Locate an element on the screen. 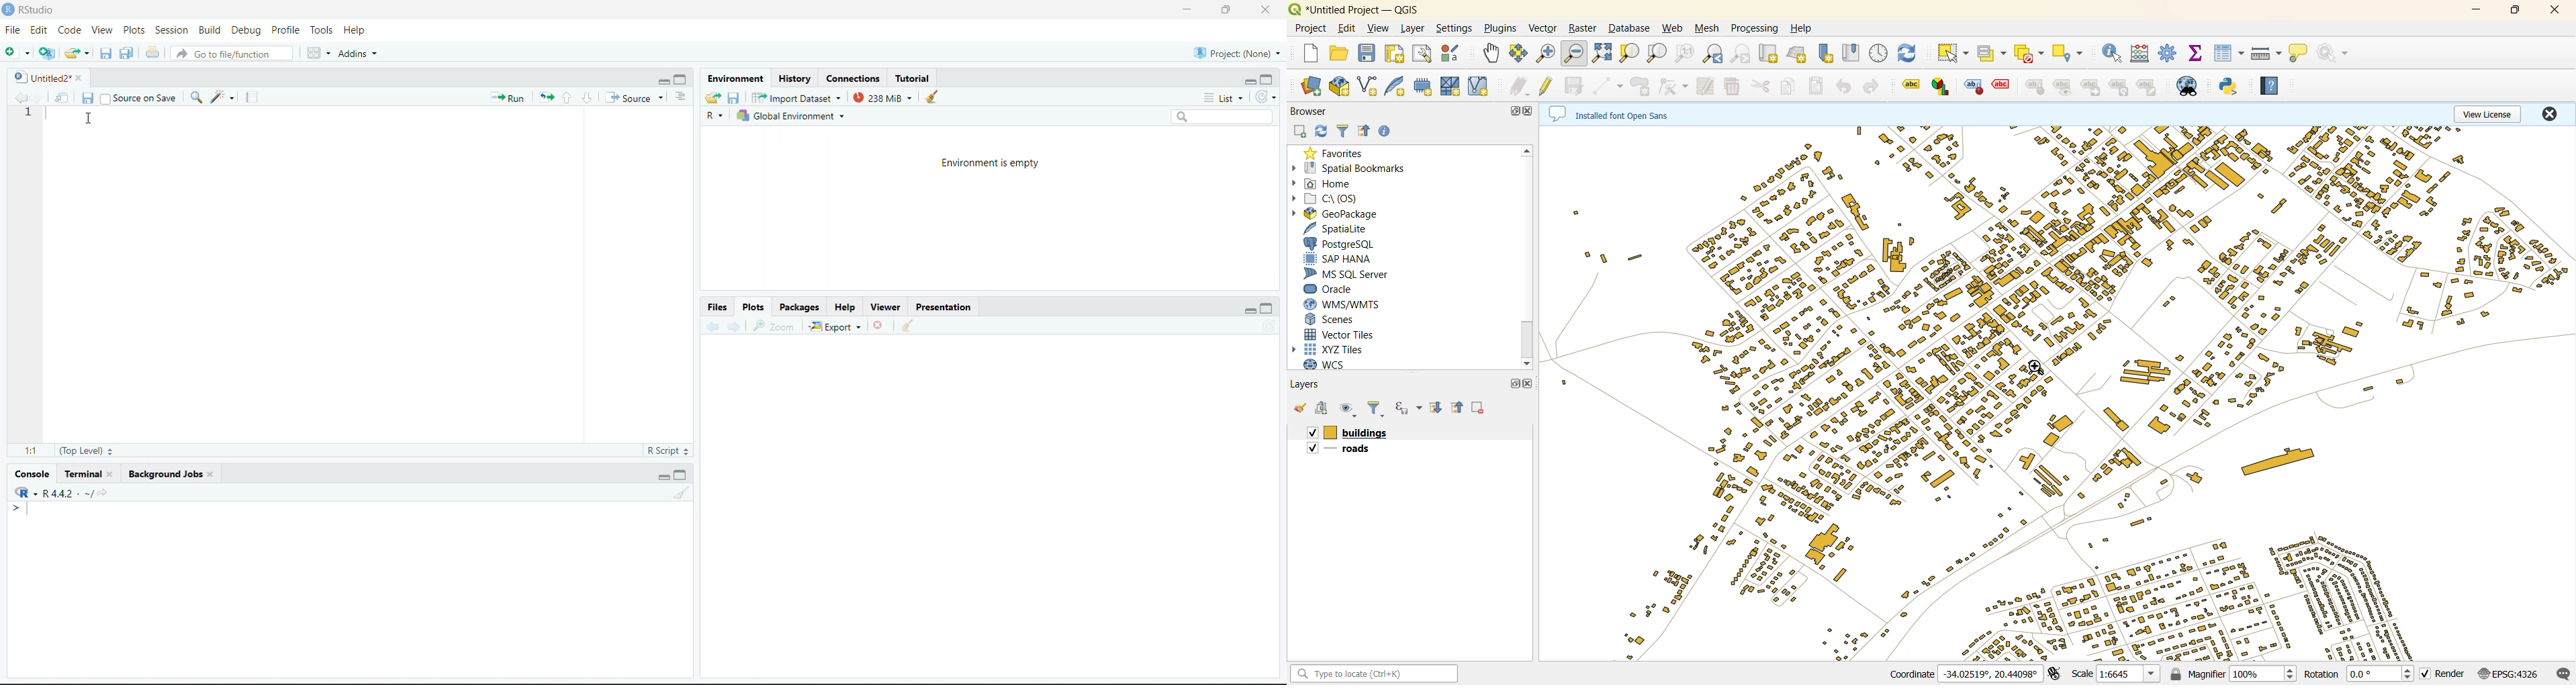 This screenshot has width=2576, height=700. refresh is located at coordinates (1271, 325).